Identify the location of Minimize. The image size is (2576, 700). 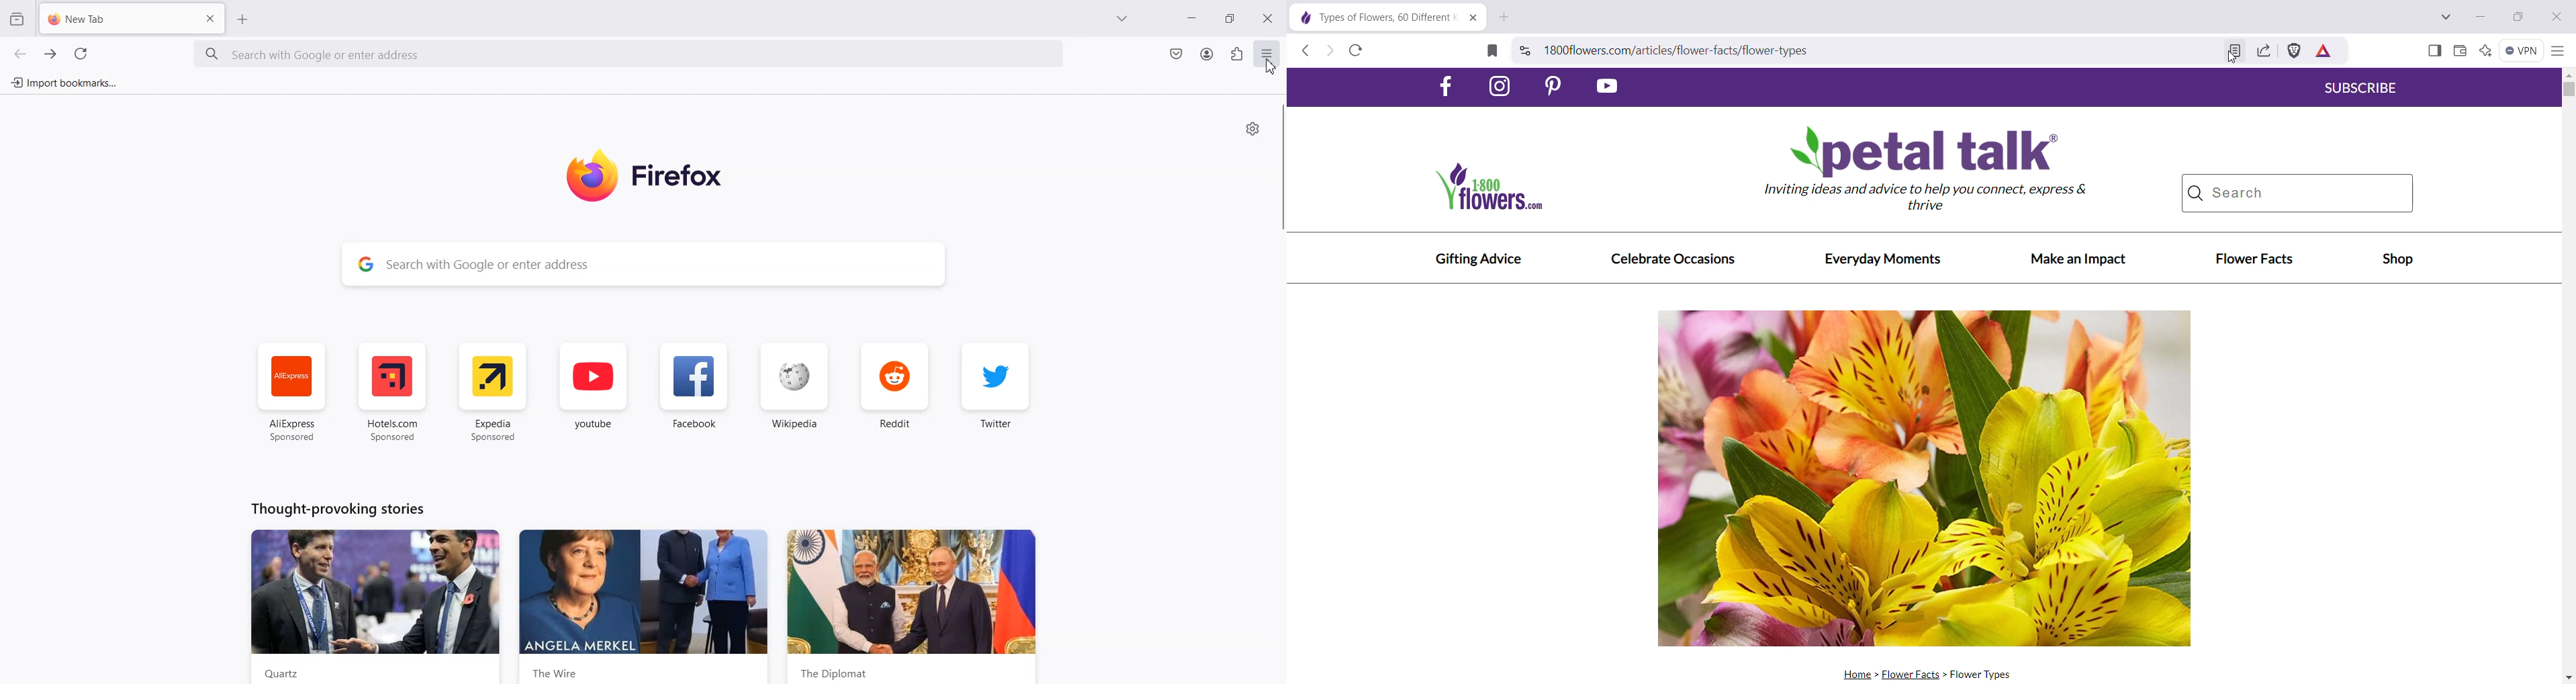
(1192, 18).